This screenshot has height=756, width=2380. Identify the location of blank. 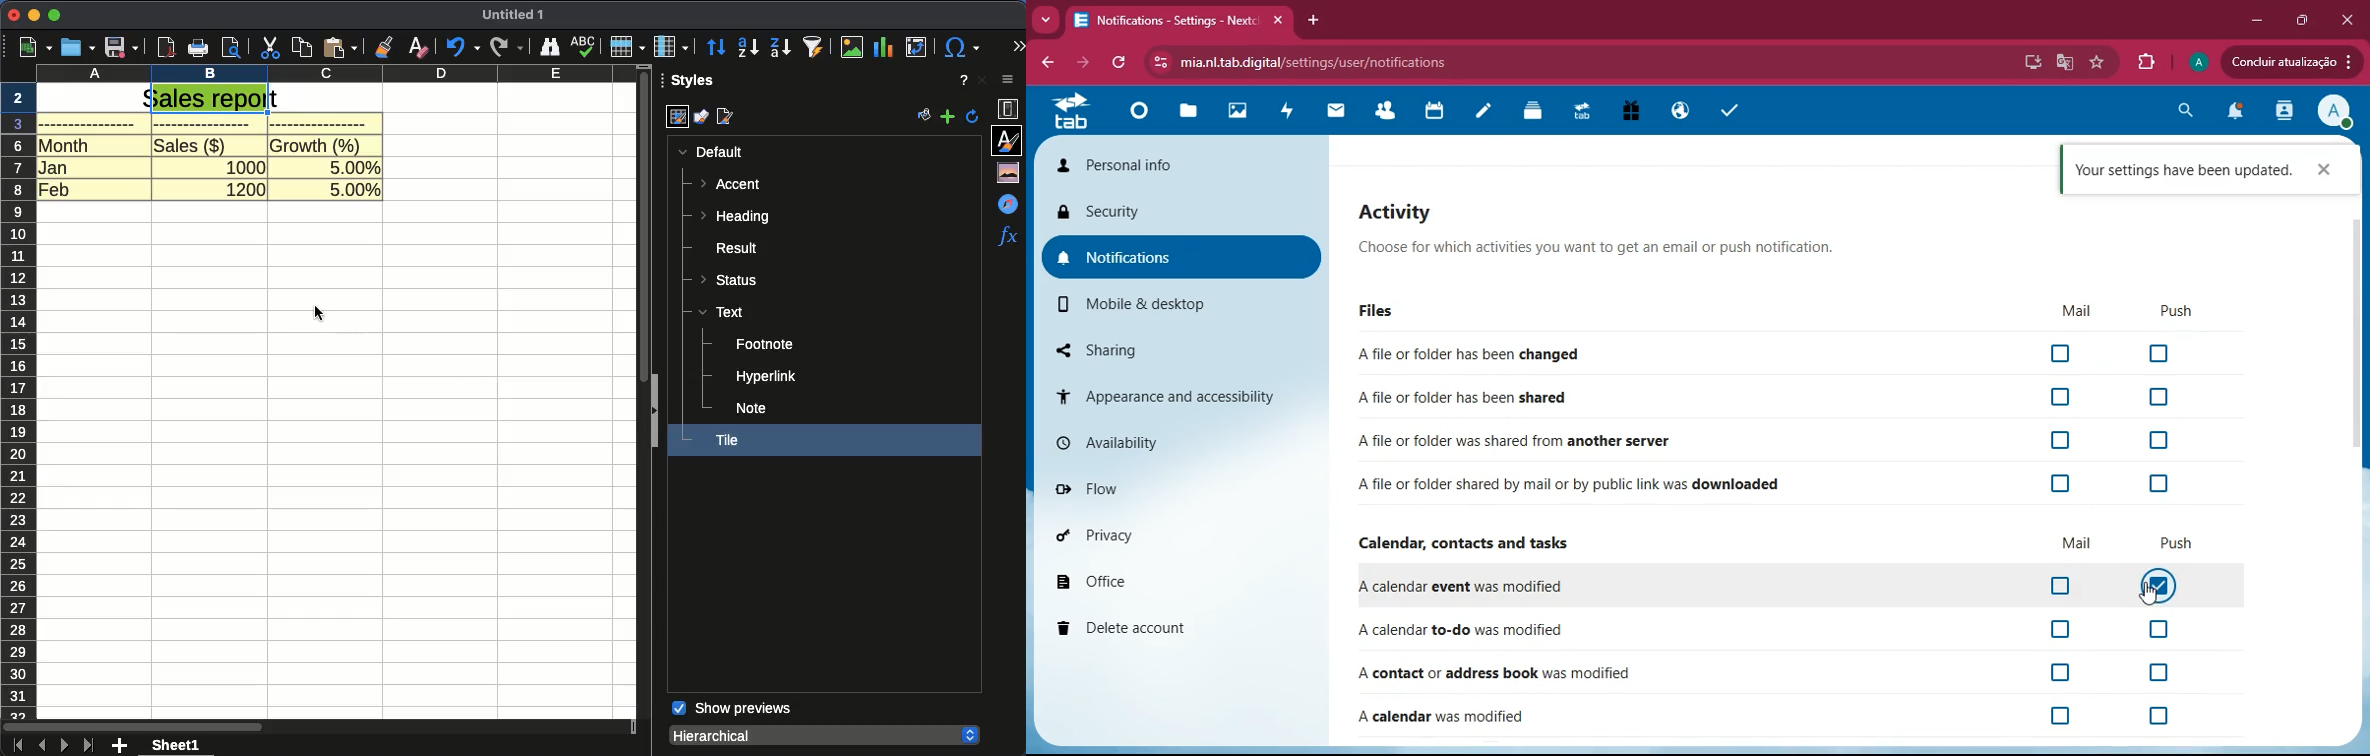
(318, 124).